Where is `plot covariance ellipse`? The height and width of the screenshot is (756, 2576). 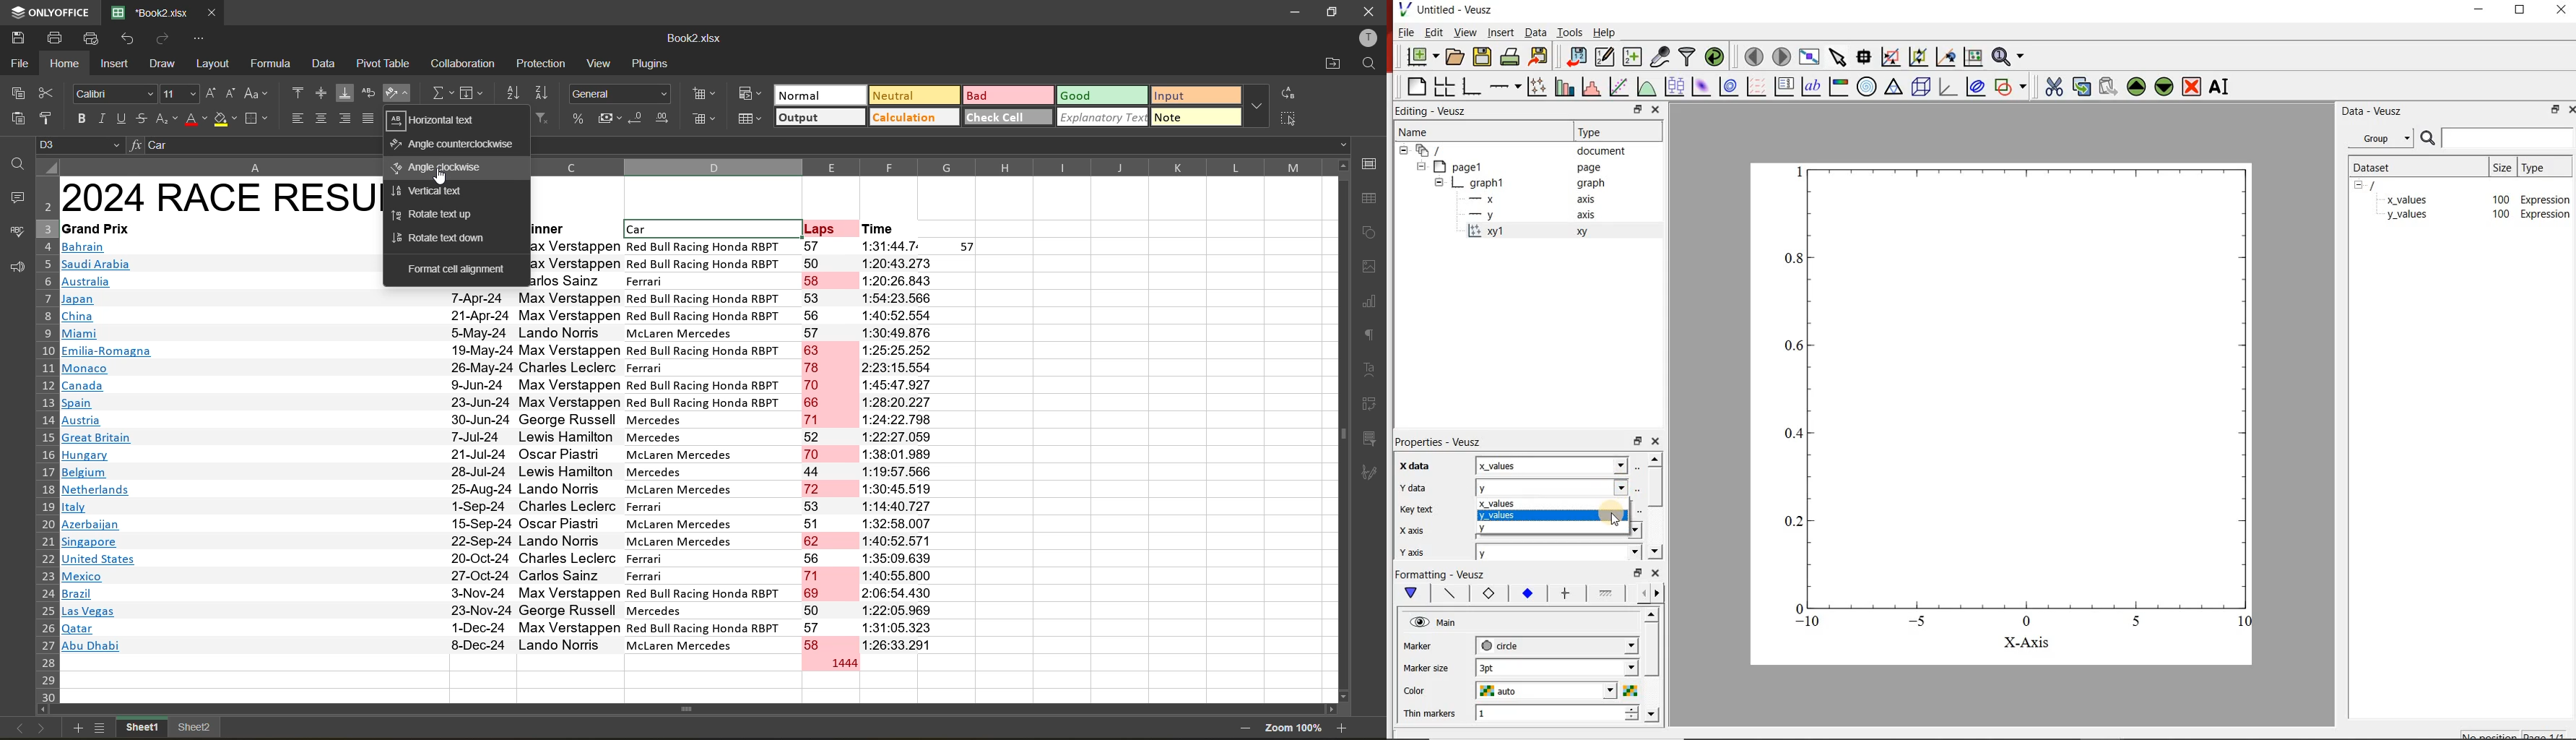 plot covariance ellipse is located at coordinates (1974, 86).